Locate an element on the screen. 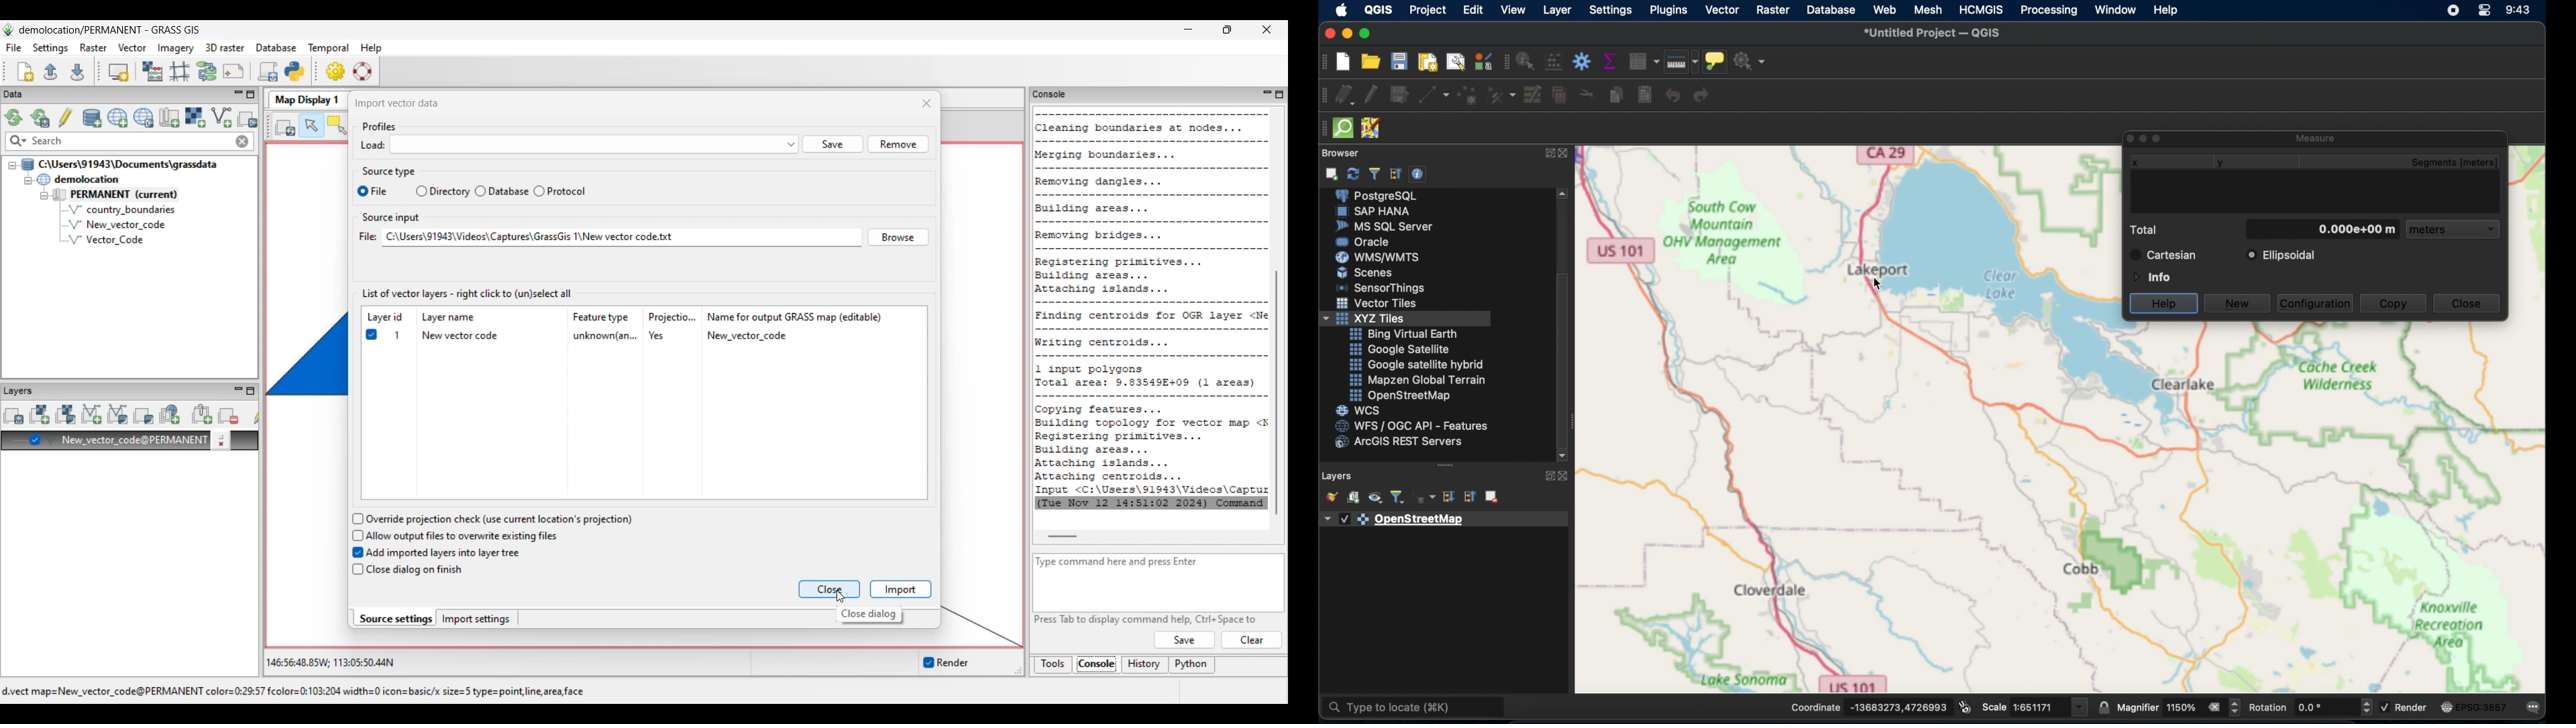 The height and width of the screenshot is (728, 2576). layers is located at coordinates (1337, 474).